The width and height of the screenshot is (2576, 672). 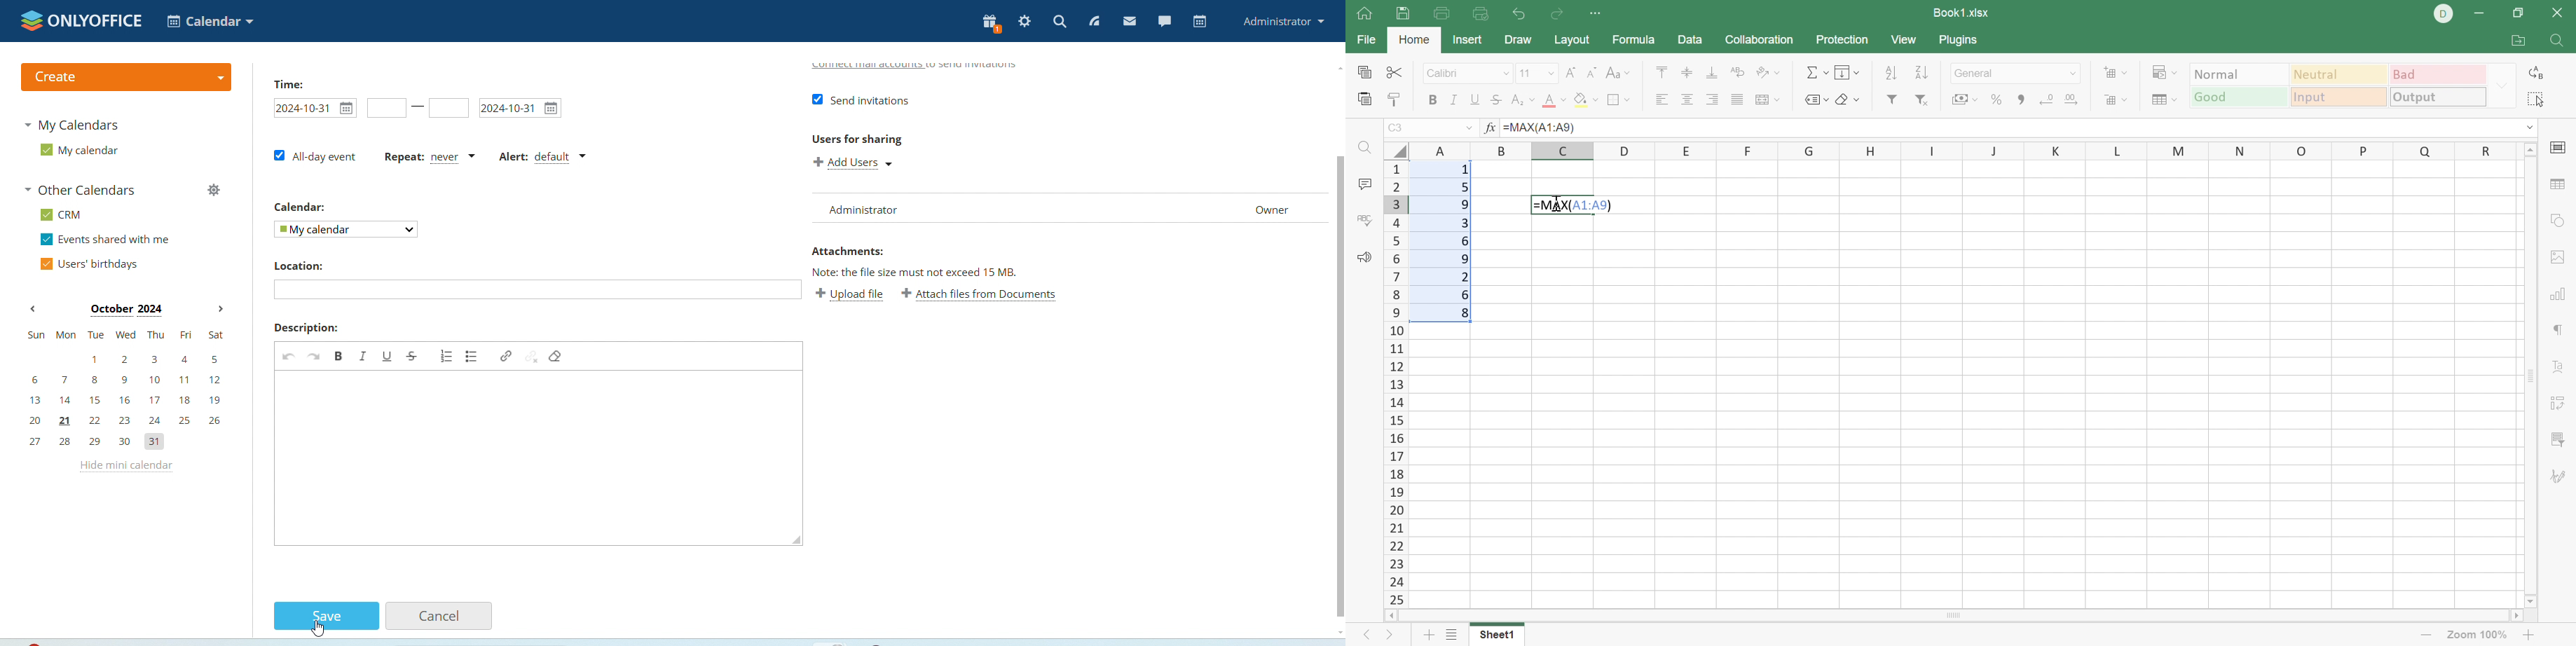 What do you see at coordinates (2118, 101) in the screenshot?
I see `Format as table template` at bounding box center [2118, 101].